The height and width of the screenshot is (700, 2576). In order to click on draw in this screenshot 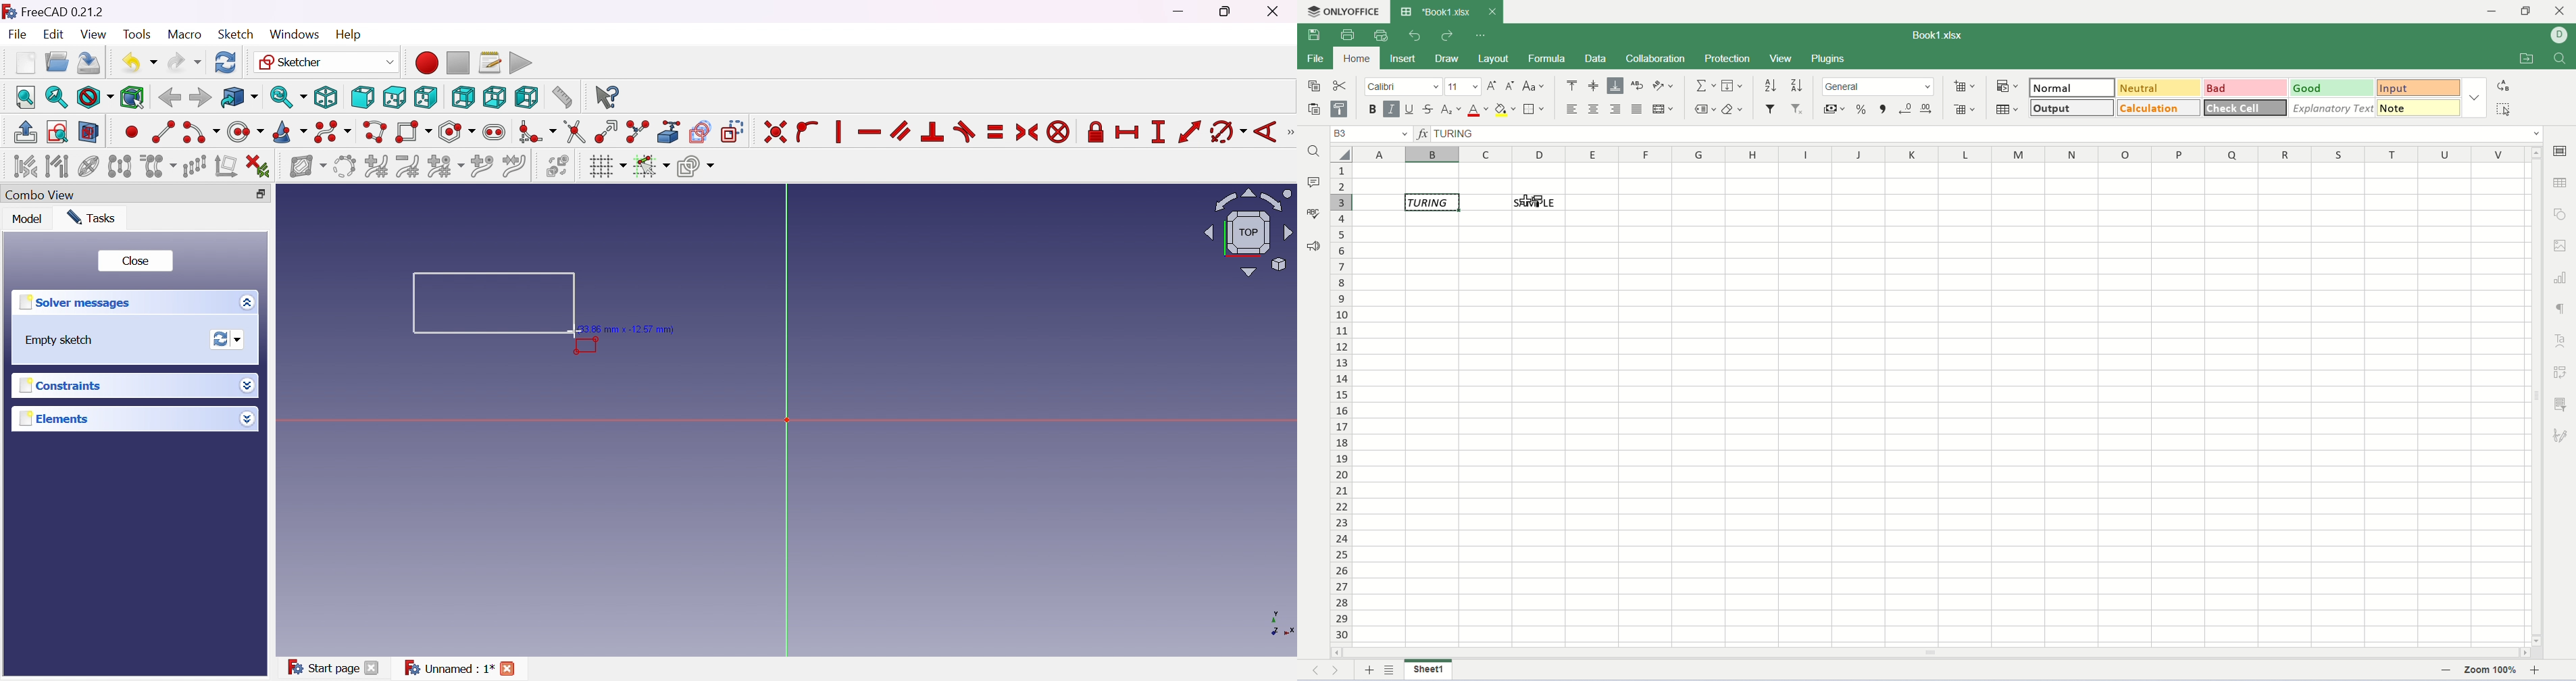, I will do `click(1452, 60)`.